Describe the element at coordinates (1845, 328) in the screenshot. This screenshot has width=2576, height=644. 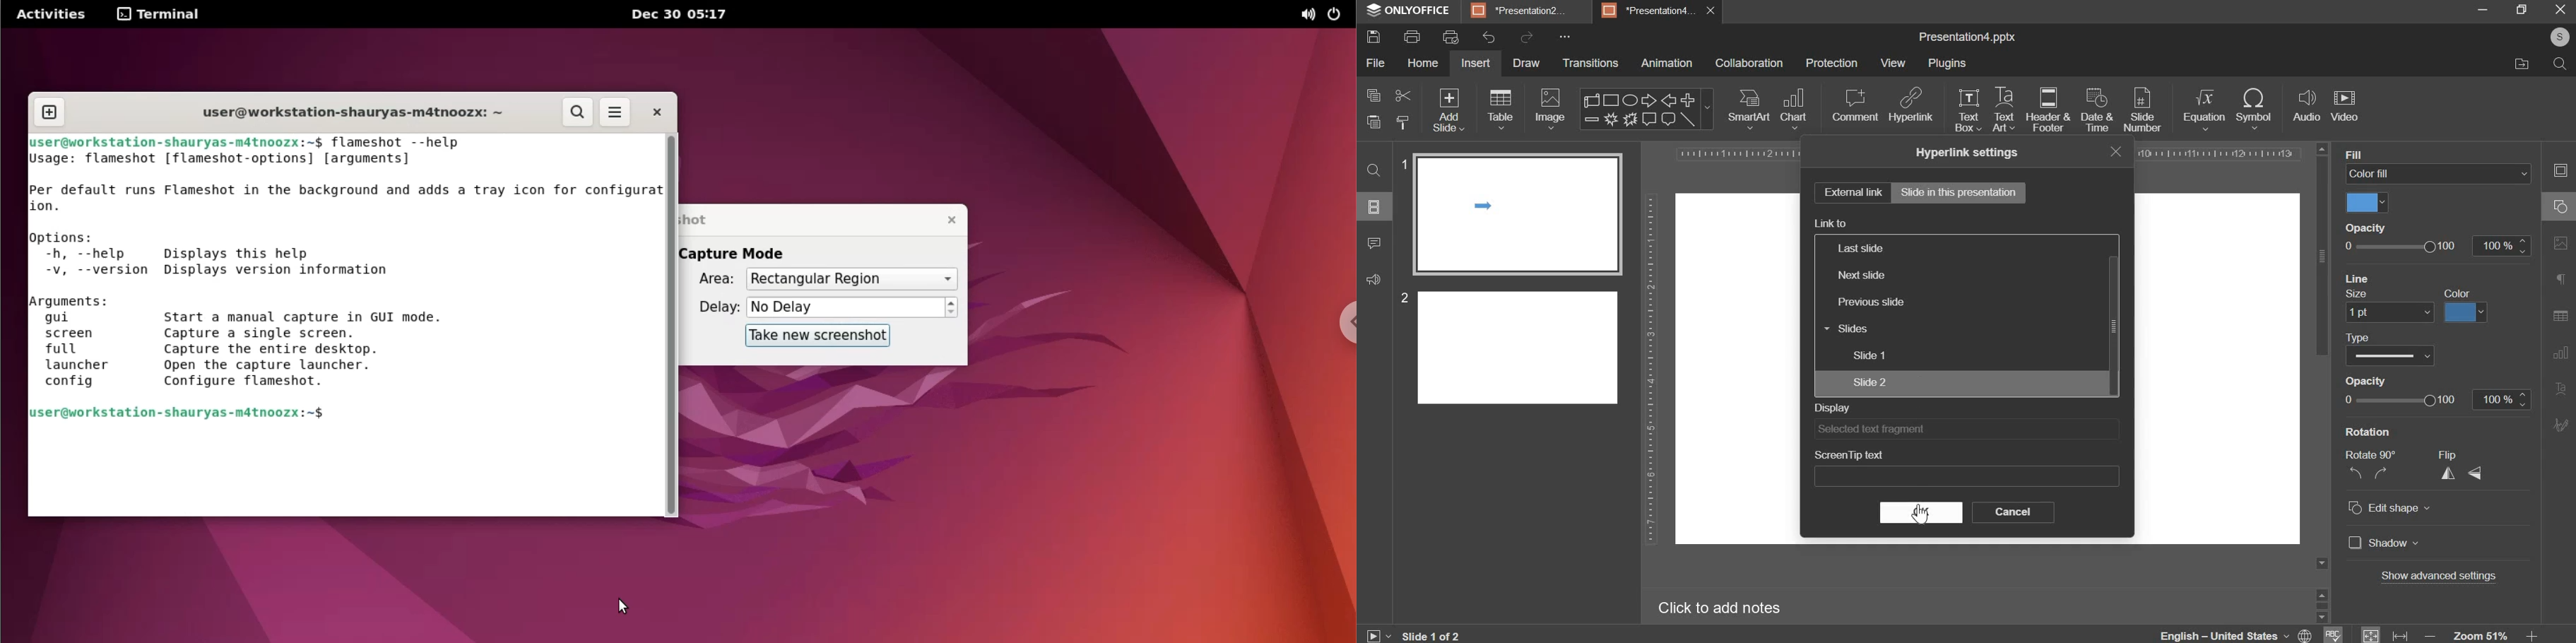
I see `slides` at that location.